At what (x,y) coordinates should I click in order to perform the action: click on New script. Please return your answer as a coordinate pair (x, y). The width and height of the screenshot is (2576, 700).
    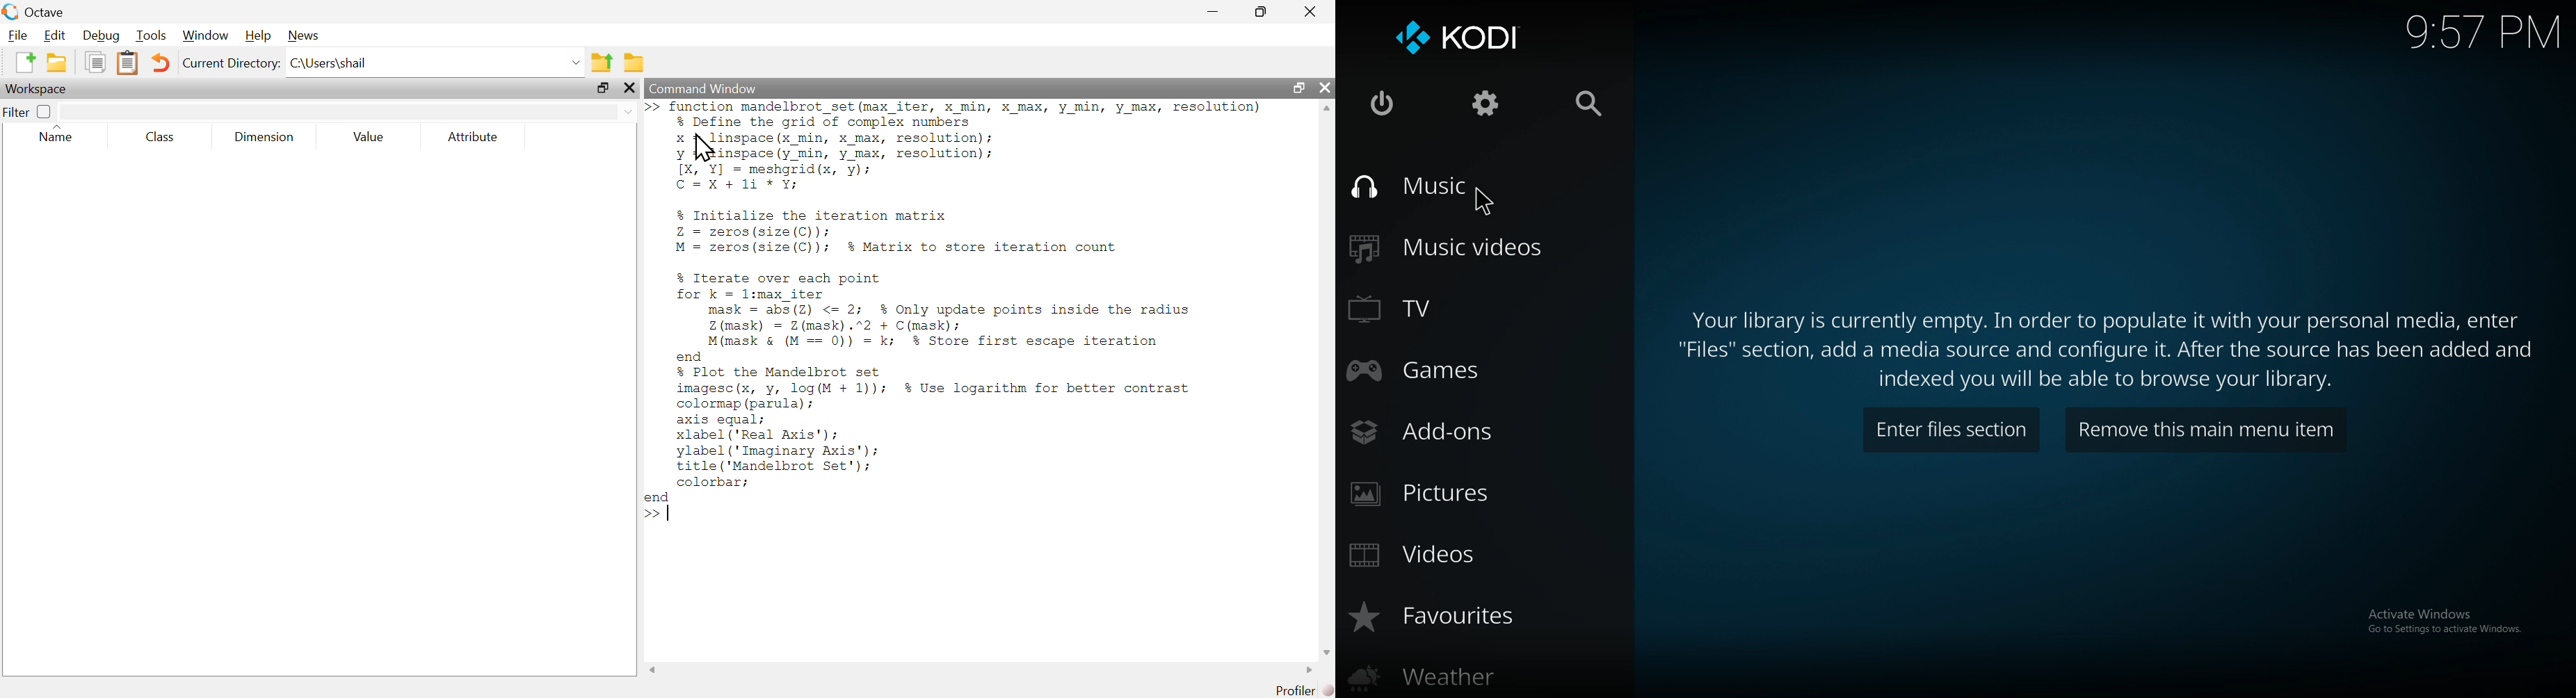
    Looking at the image, I should click on (24, 63).